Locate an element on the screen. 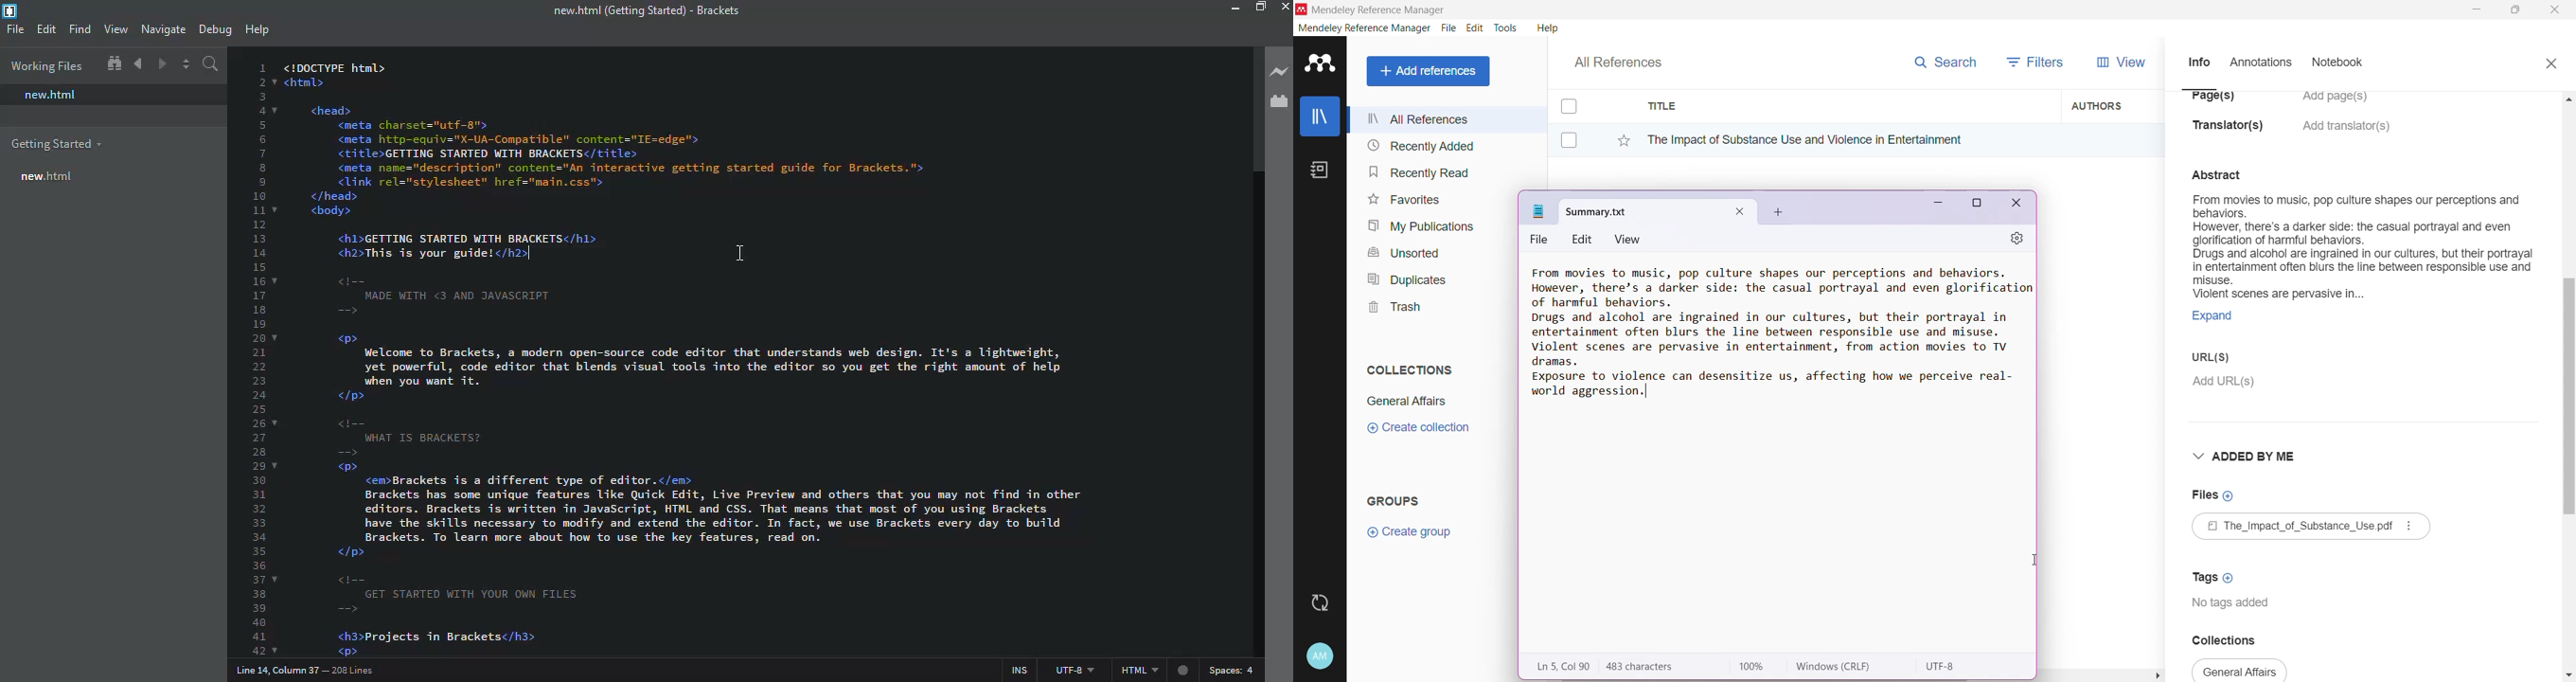 This screenshot has height=700, width=2576. Windows (Carriage Return, Line Feed) is located at coordinates (1843, 667).